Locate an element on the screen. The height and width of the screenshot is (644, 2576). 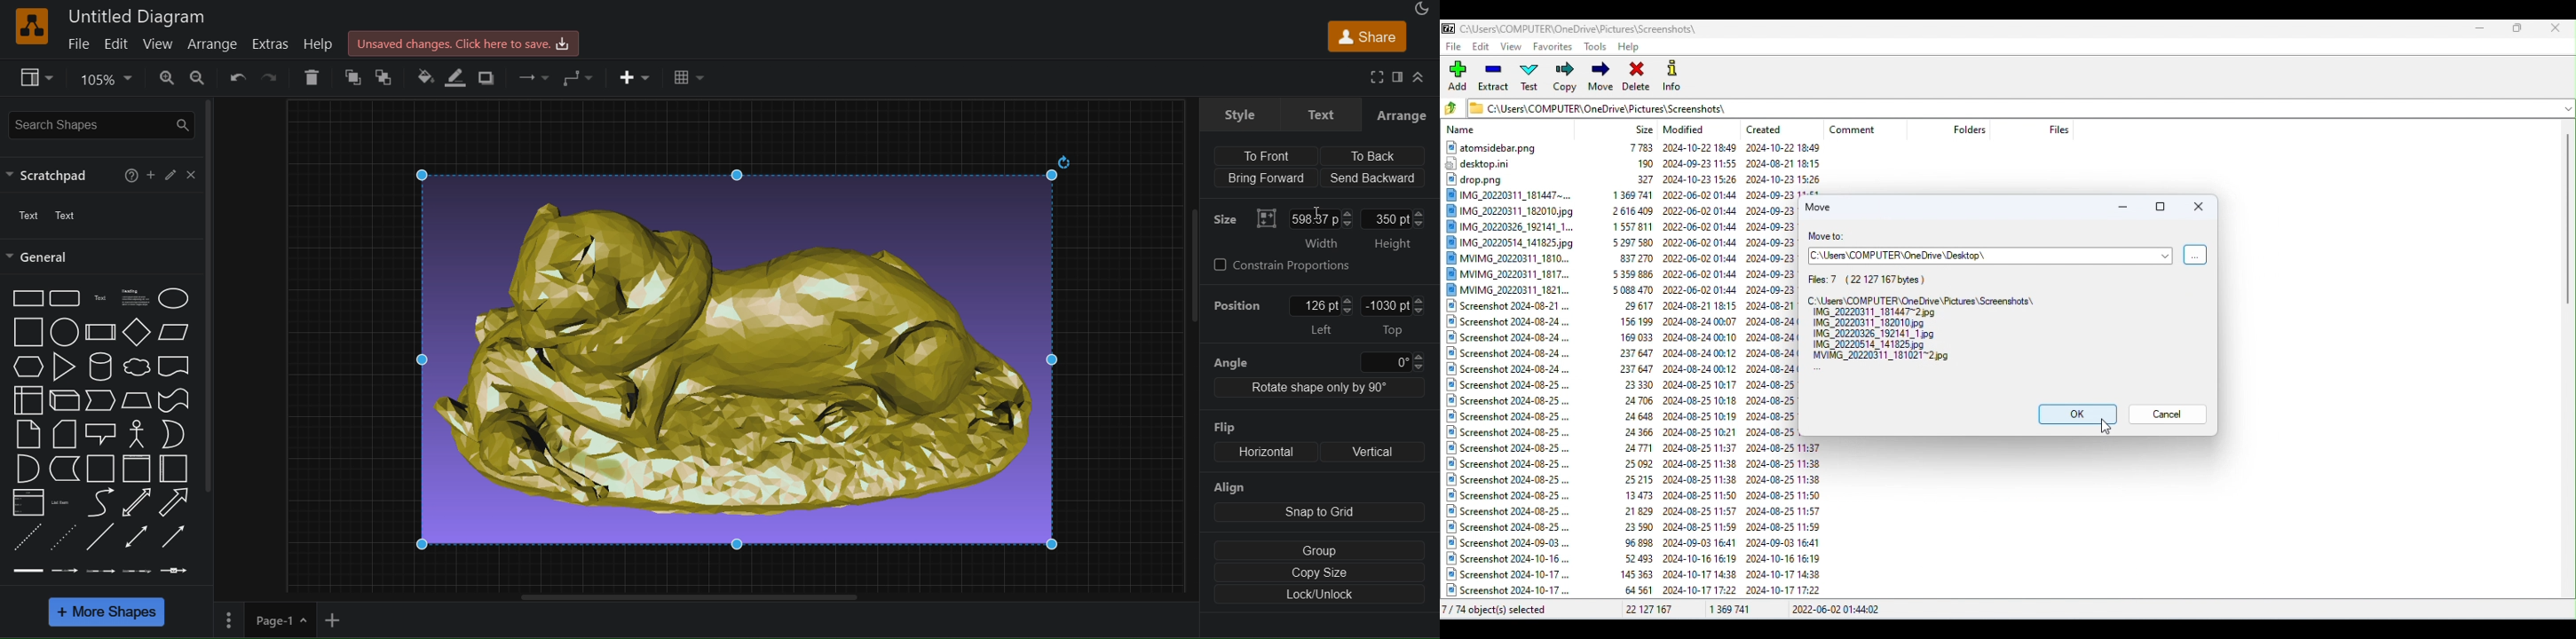
Move is located at coordinates (1822, 206).